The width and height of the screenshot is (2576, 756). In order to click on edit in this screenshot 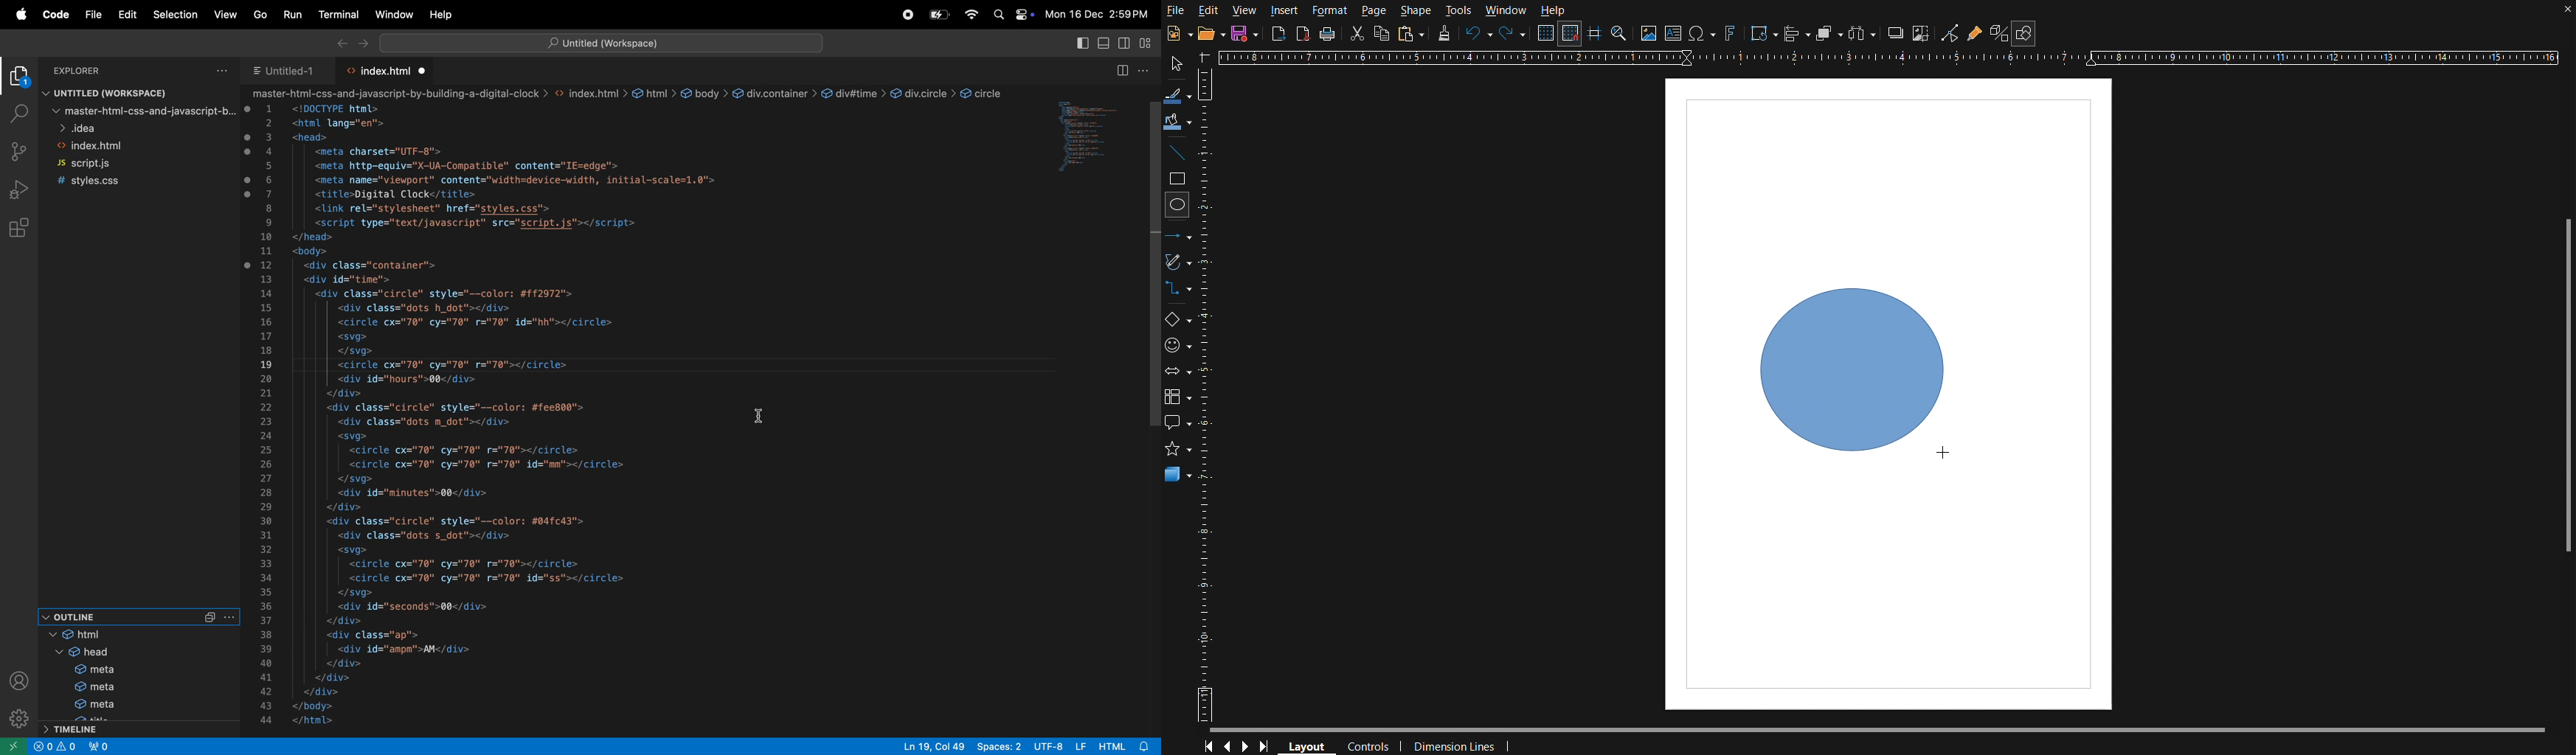, I will do `click(127, 14)`.